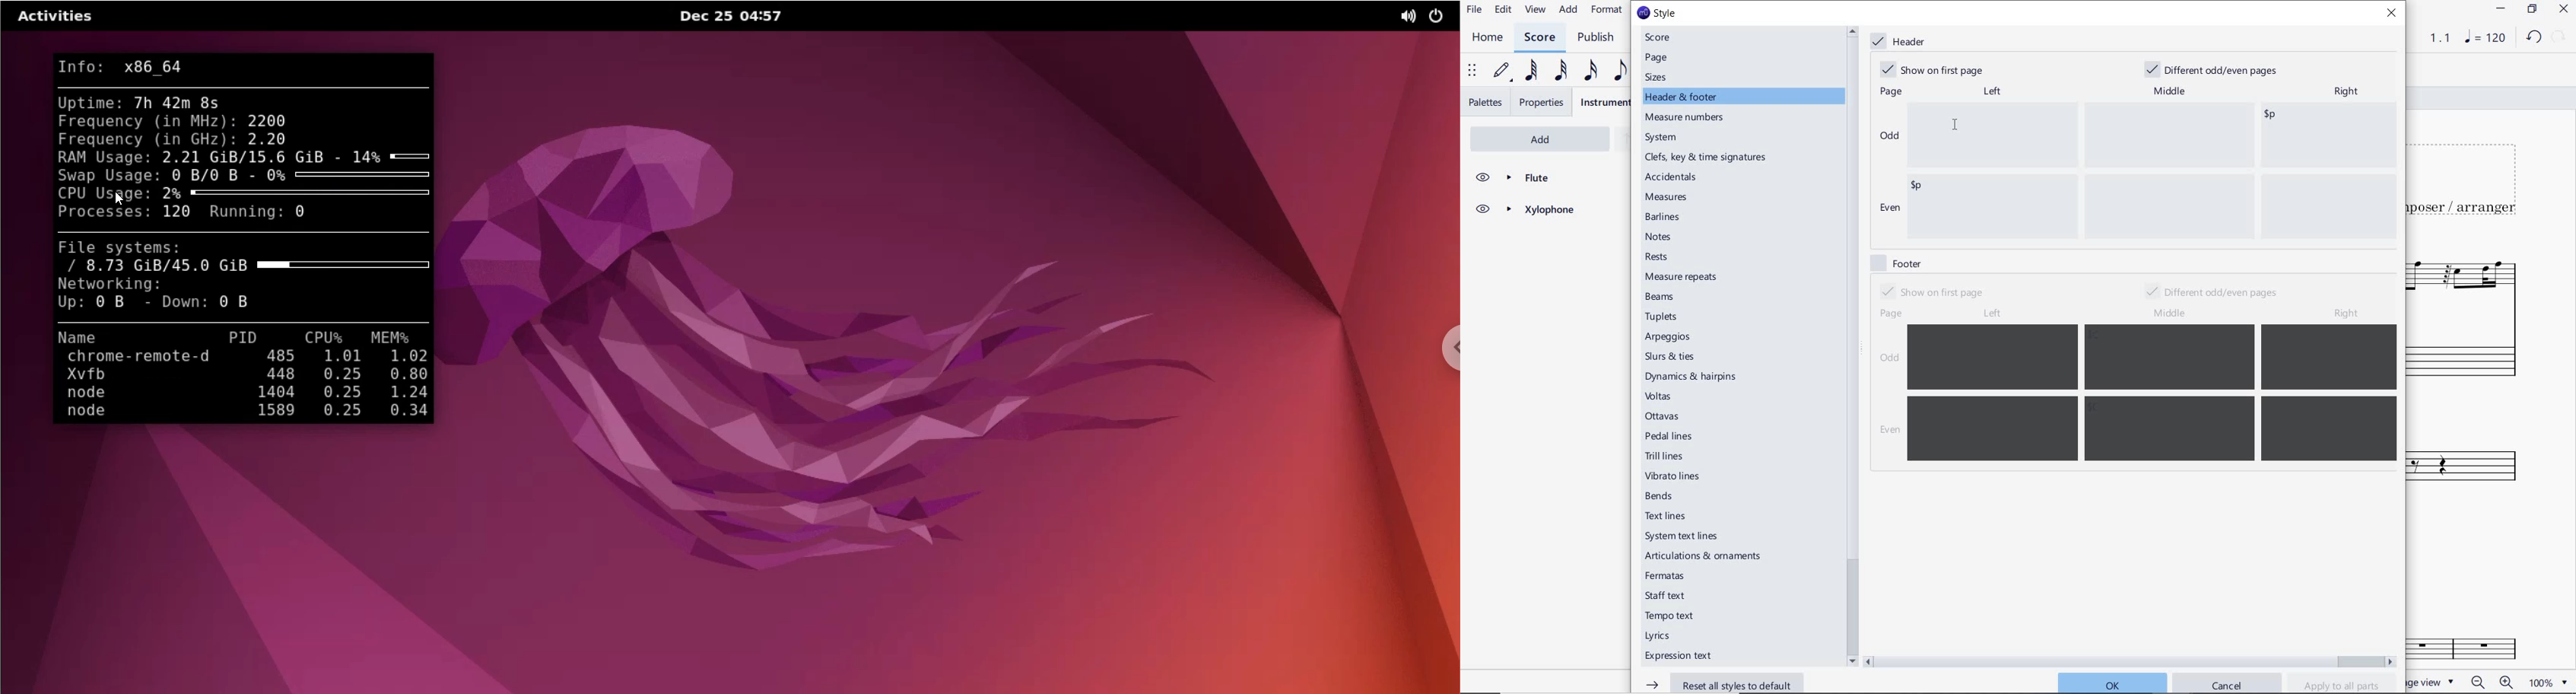 The width and height of the screenshot is (2576, 700). I want to click on measure numbers, so click(1687, 118).